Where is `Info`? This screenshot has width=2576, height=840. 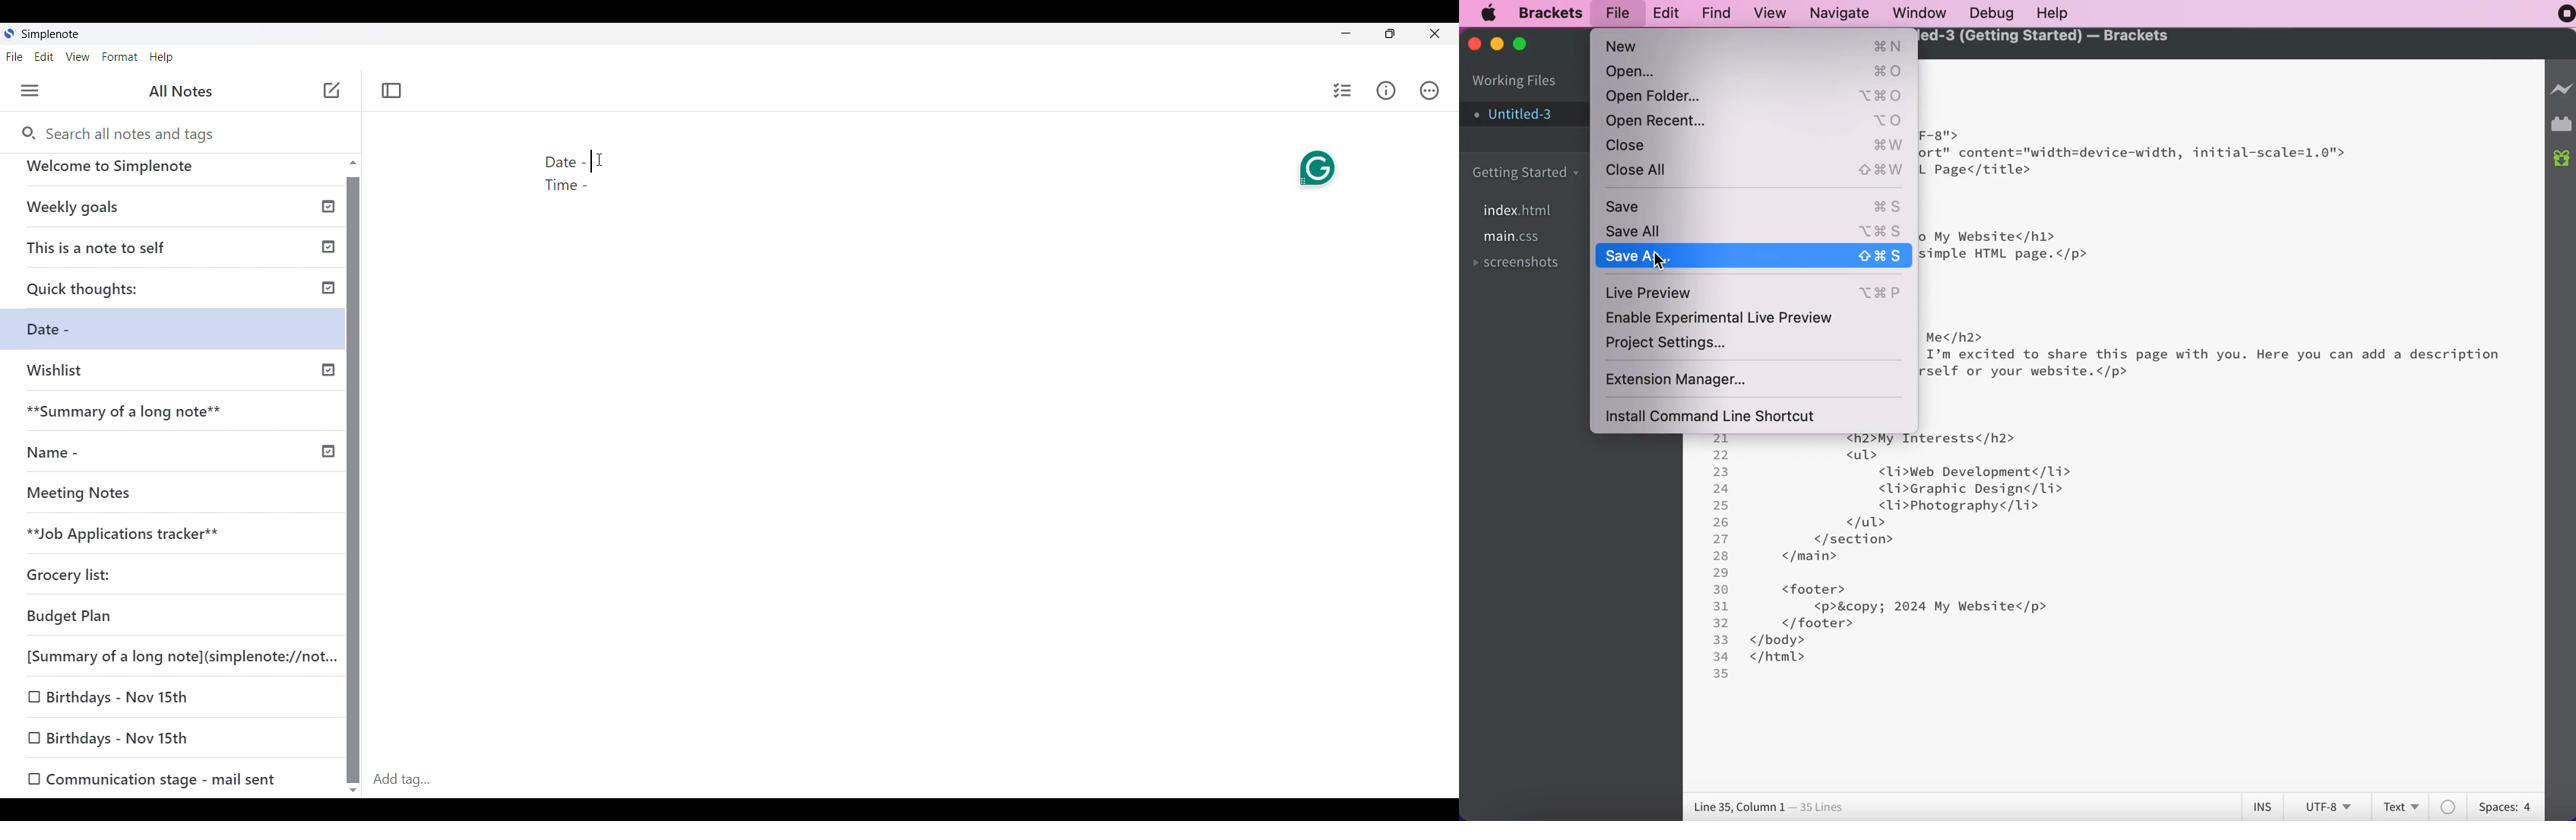 Info is located at coordinates (1386, 90).